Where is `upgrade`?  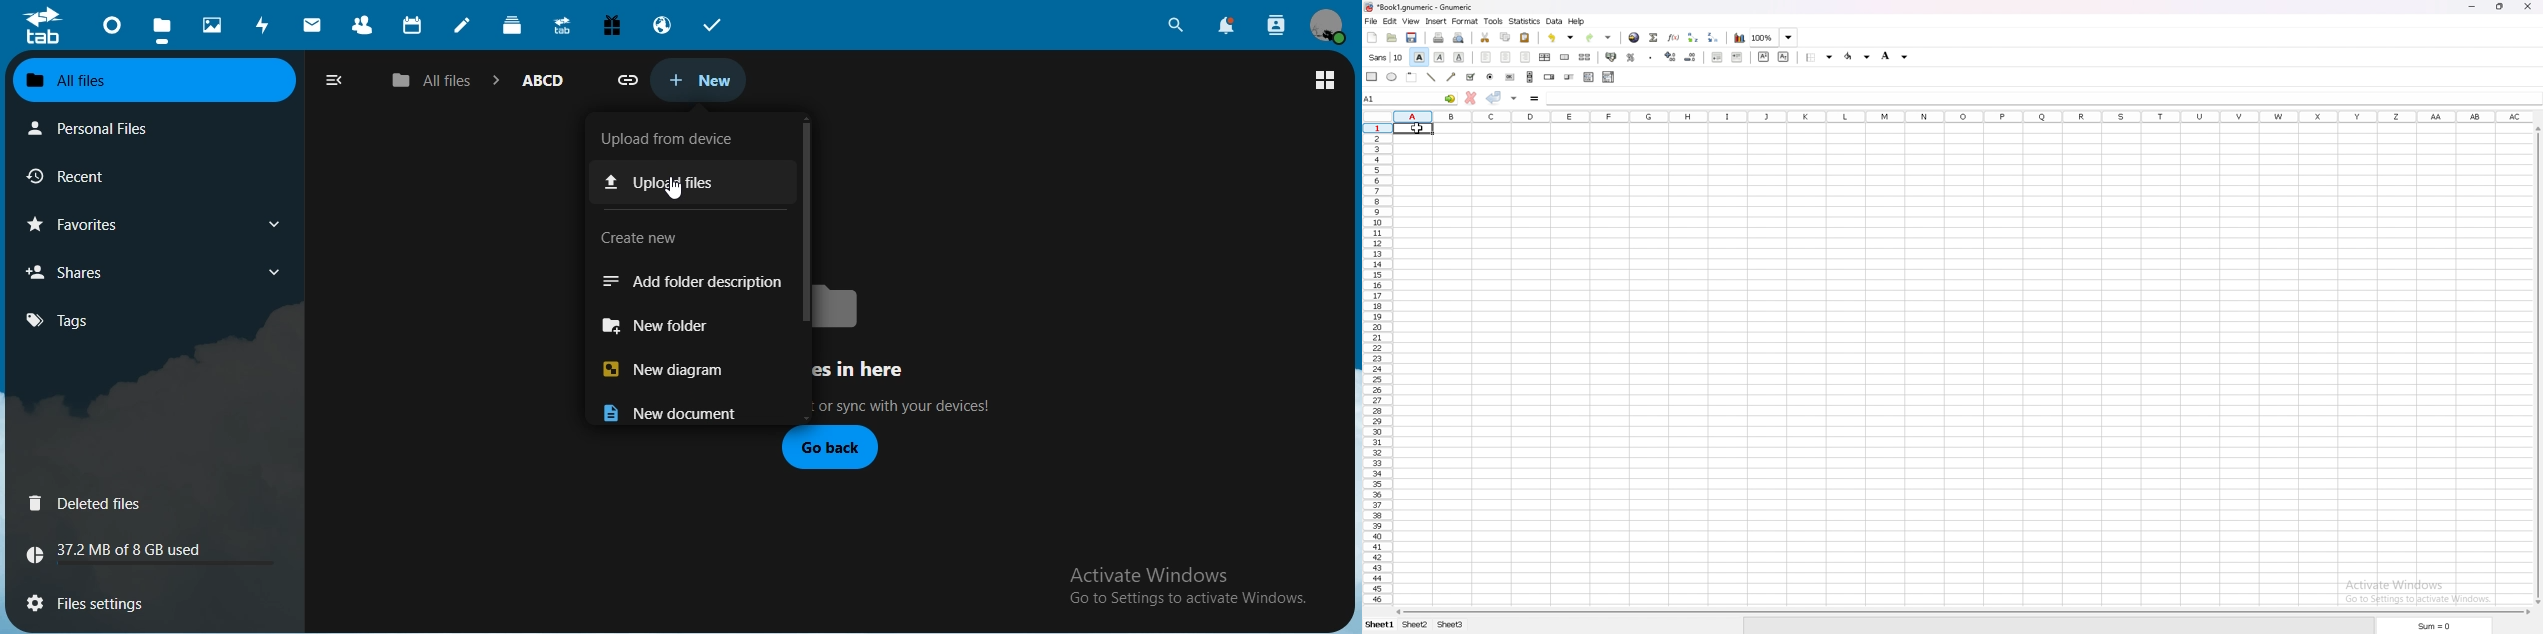 upgrade is located at coordinates (565, 27).